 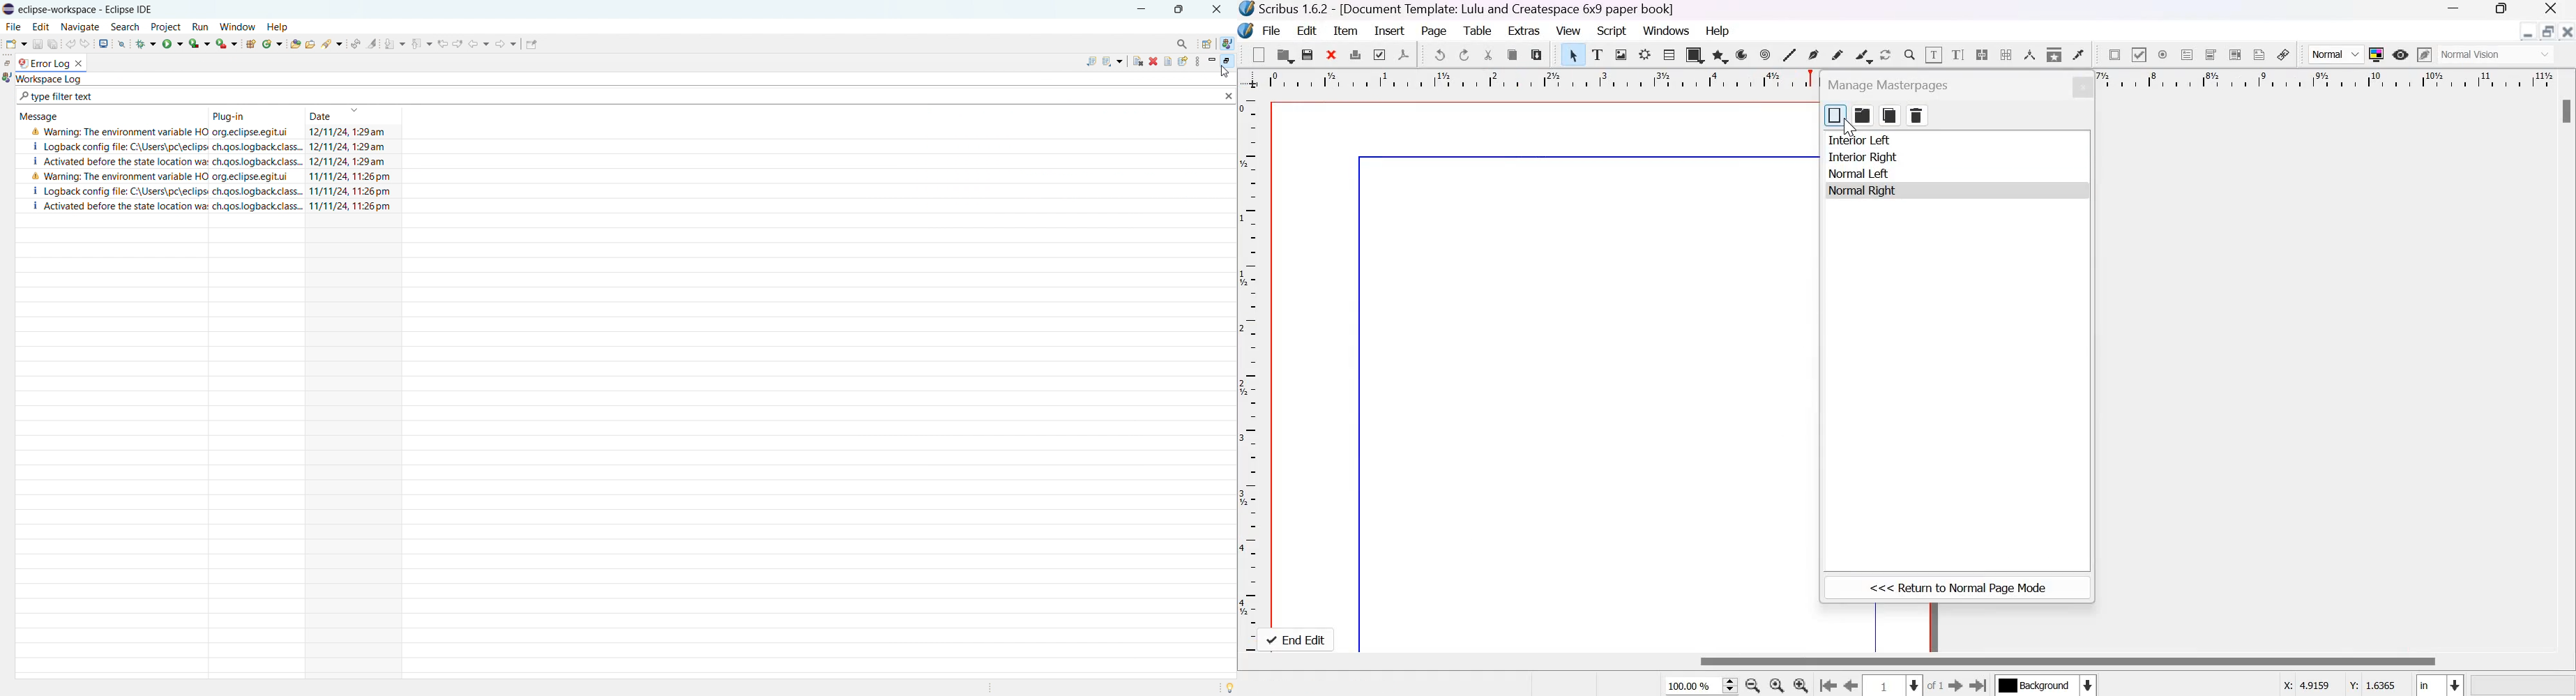 What do you see at coordinates (1814, 56) in the screenshot?
I see `Bezier curve` at bounding box center [1814, 56].